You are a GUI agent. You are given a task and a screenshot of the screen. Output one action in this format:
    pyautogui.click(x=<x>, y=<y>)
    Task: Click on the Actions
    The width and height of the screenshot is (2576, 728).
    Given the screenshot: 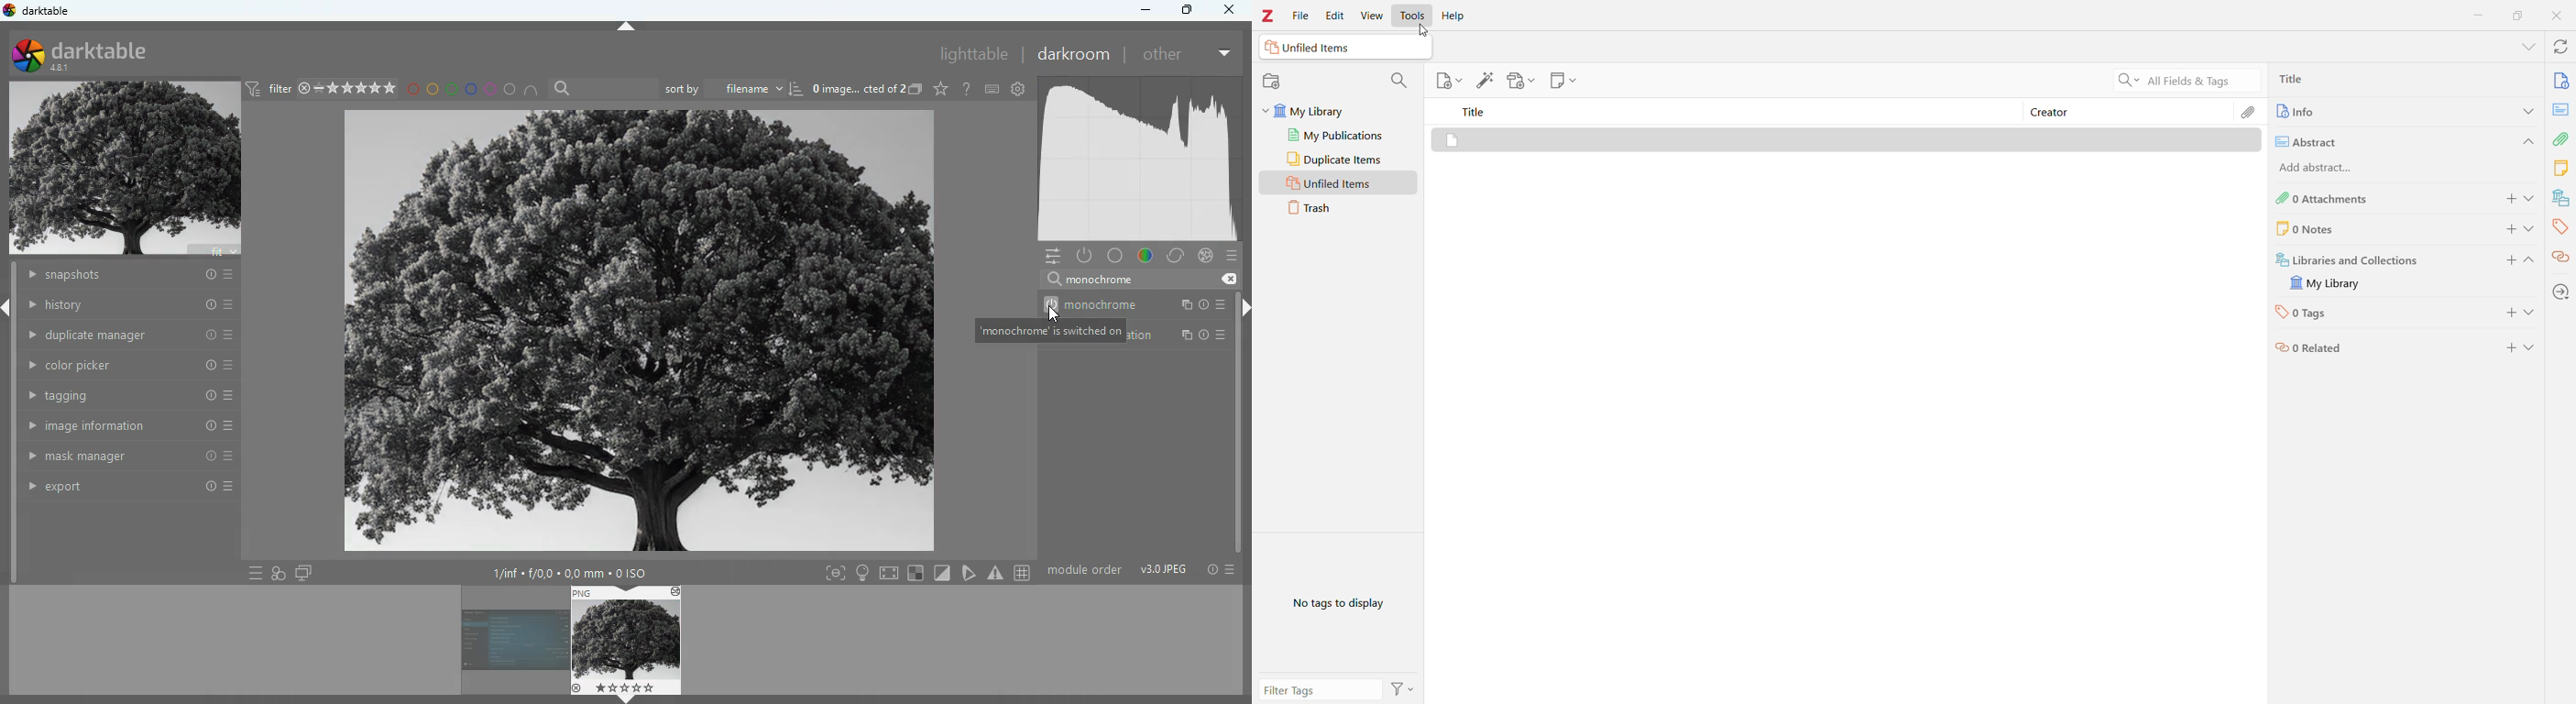 What is the action you would take?
    pyautogui.click(x=1403, y=690)
    